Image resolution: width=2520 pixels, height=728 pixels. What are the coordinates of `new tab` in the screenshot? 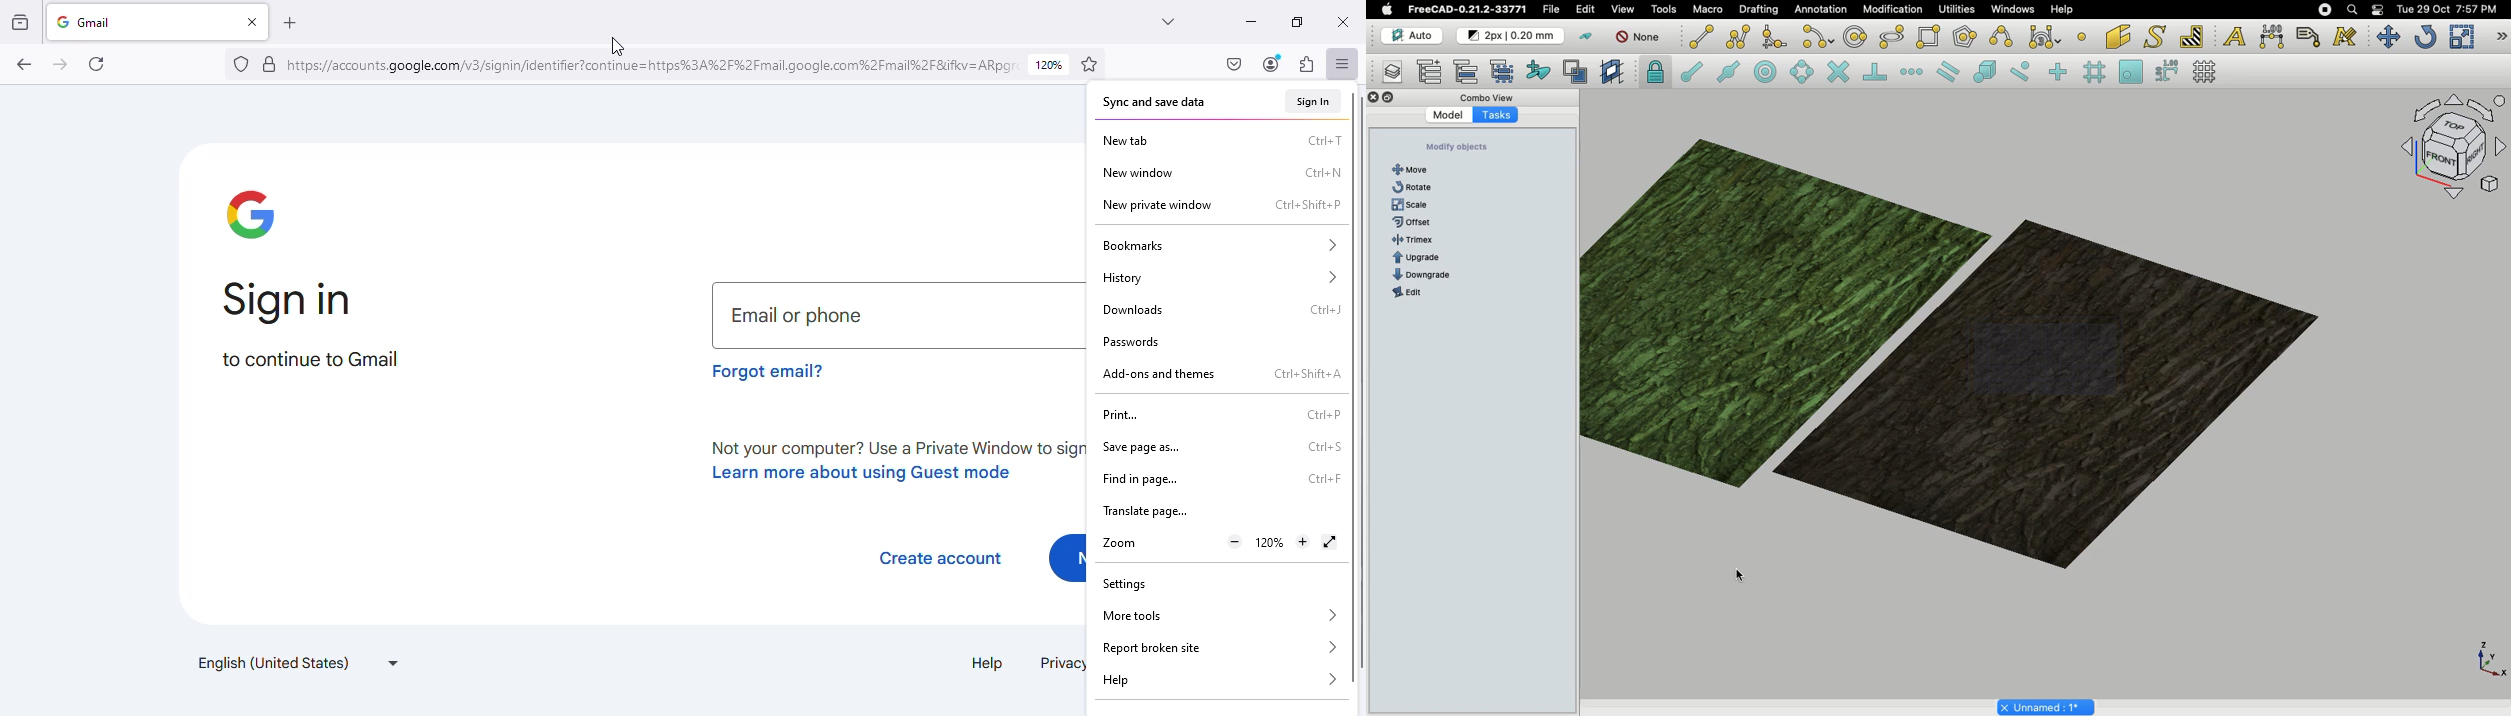 It's located at (1125, 140).